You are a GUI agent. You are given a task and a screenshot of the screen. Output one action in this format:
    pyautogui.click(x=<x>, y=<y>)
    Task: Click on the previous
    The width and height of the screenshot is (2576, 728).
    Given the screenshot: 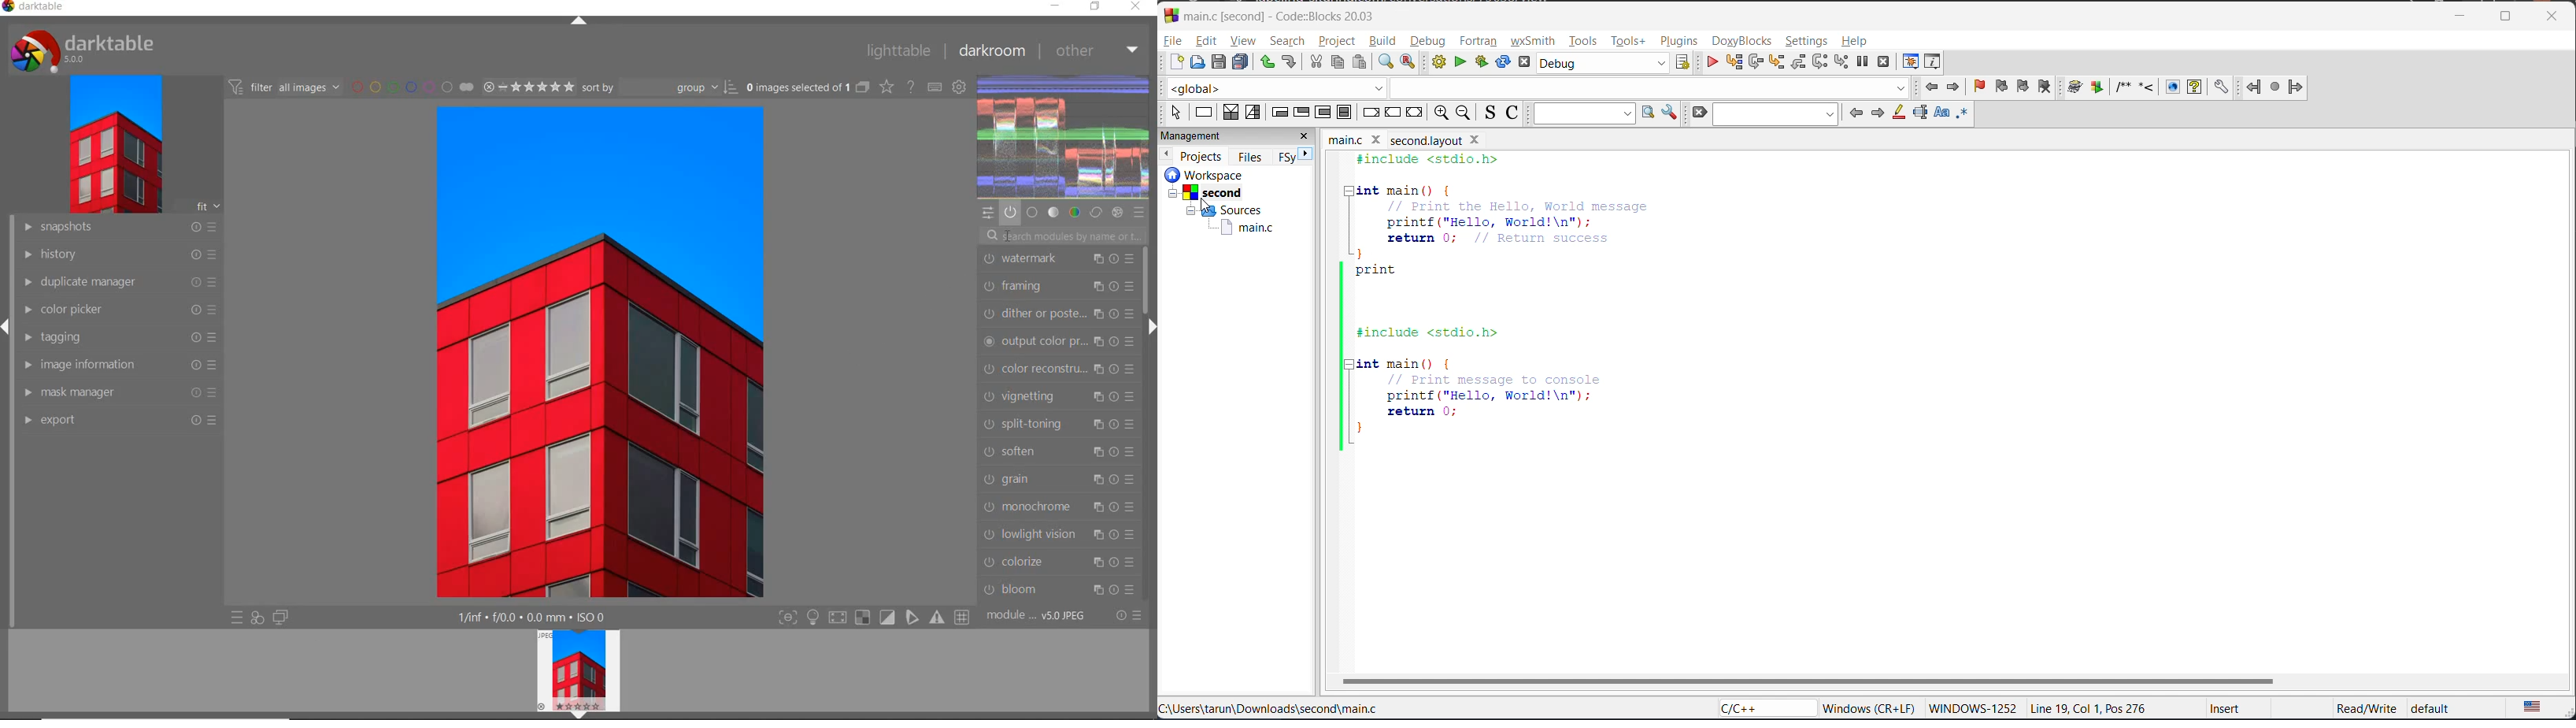 What is the action you would take?
    pyautogui.click(x=1857, y=115)
    